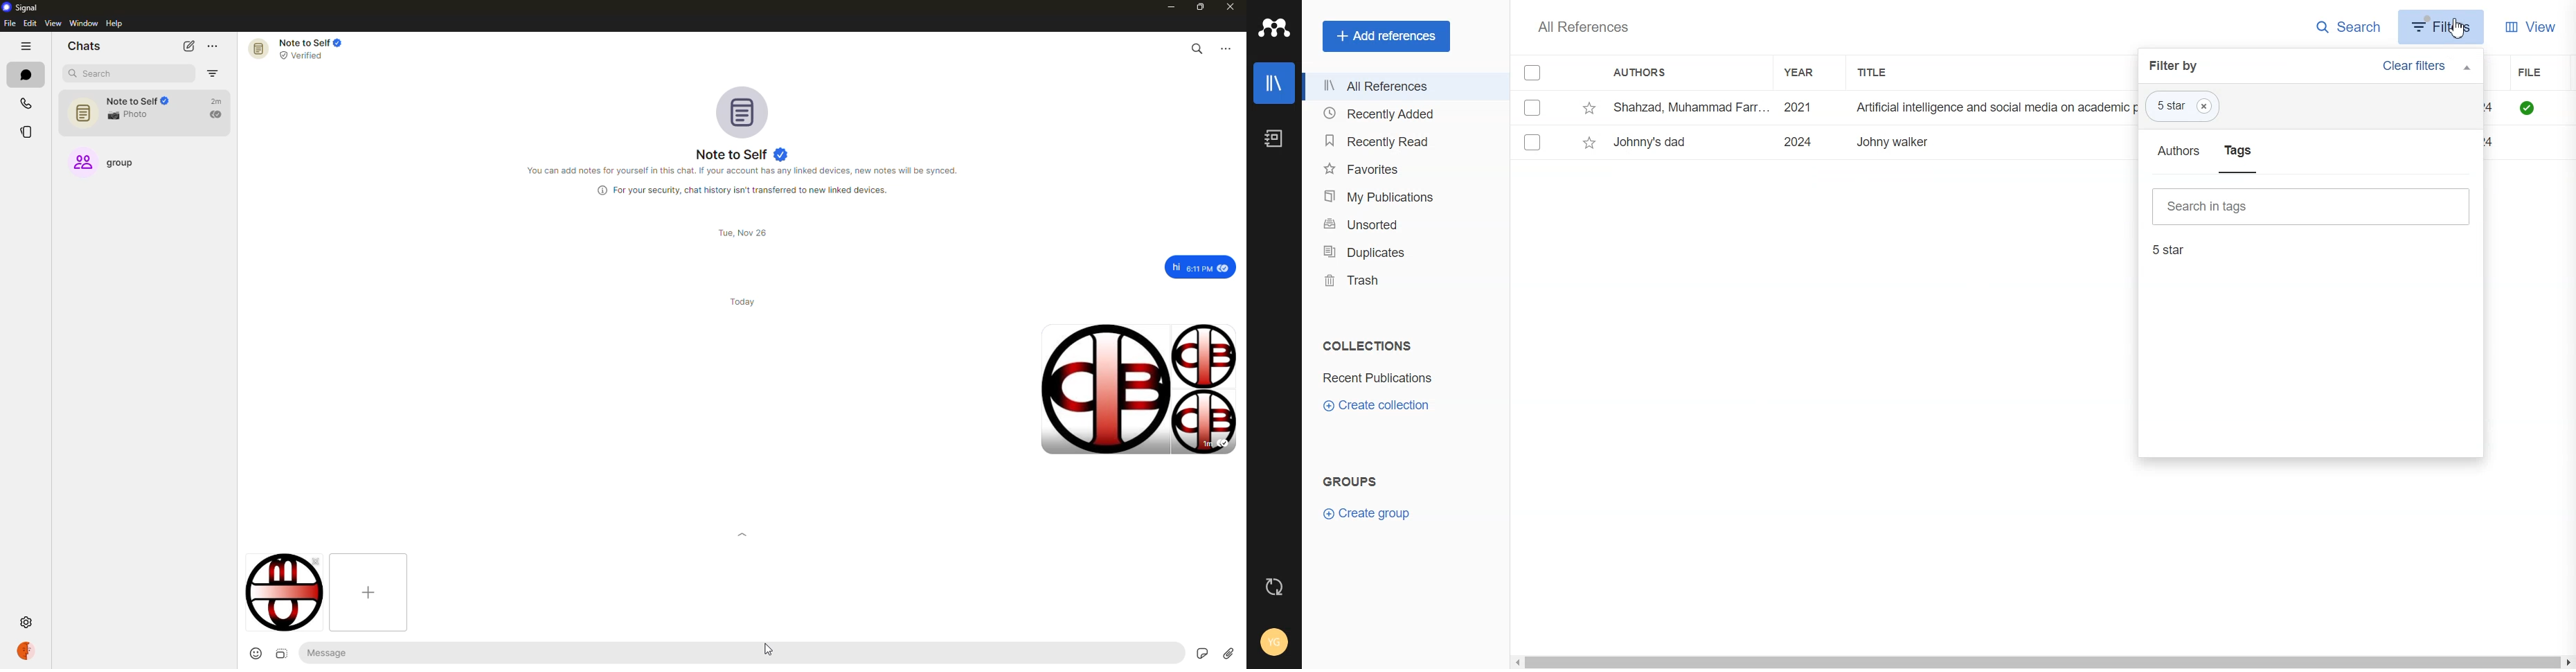 Image resolution: width=2576 pixels, height=672 pixels. Describe the element at coordinates (279, 653) in the screenshot. I see `image` at that location.